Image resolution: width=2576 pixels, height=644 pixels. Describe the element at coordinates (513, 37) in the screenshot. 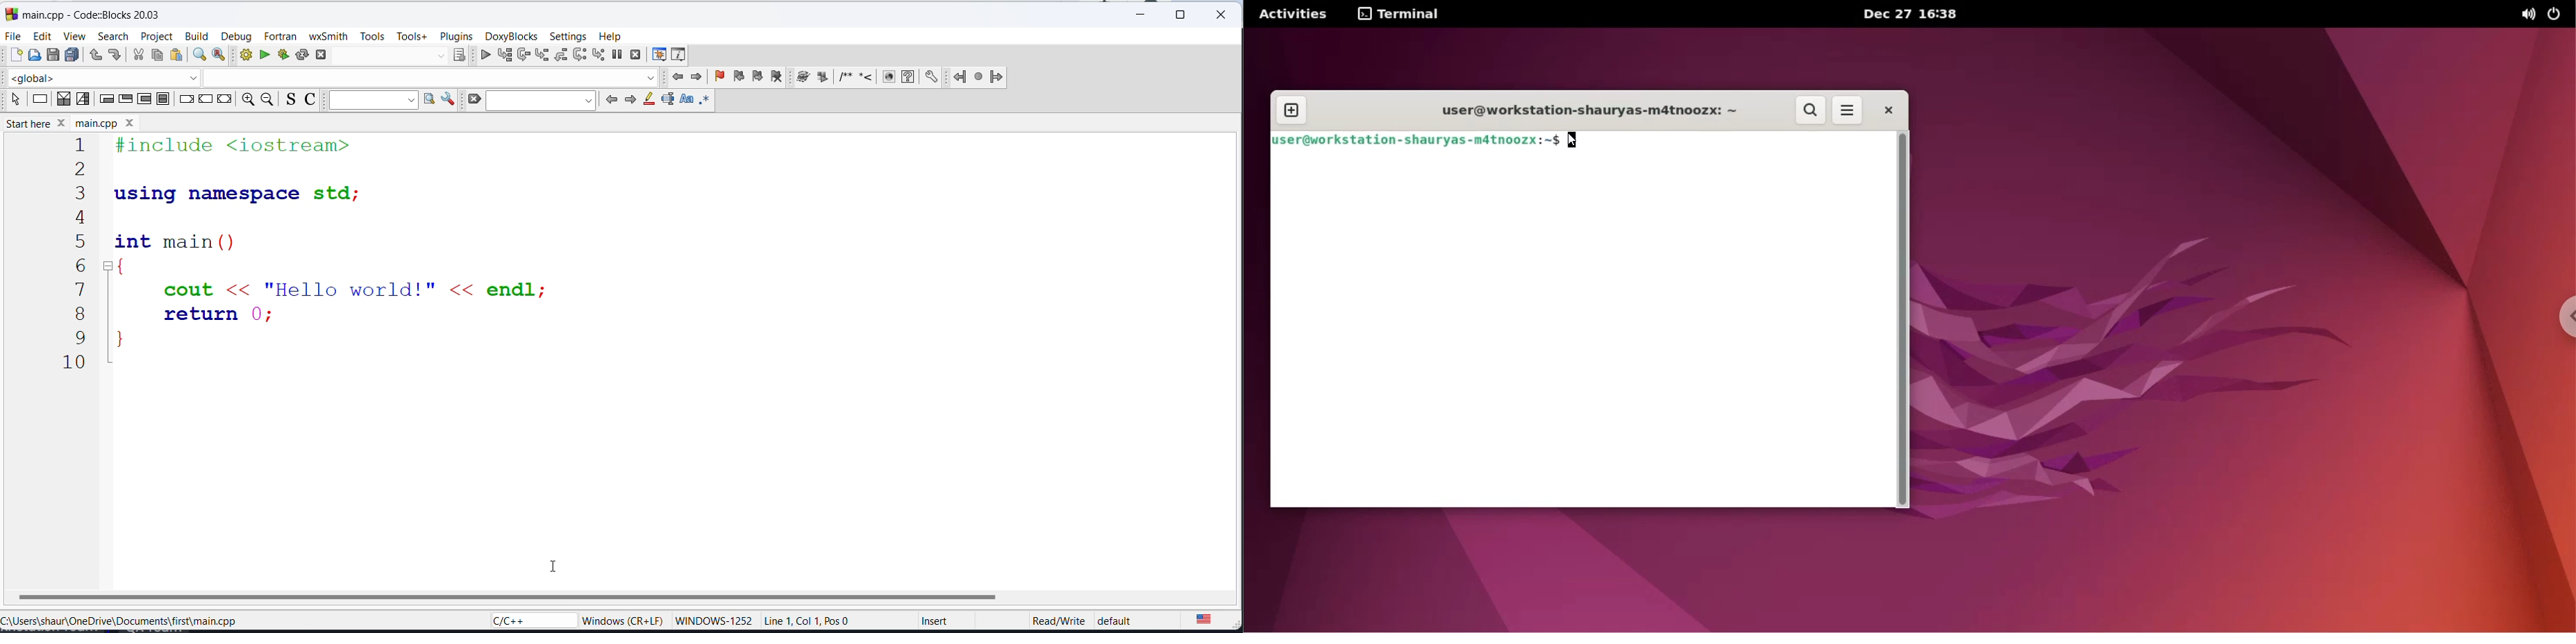

I see `DoxyBlocks` at that location.